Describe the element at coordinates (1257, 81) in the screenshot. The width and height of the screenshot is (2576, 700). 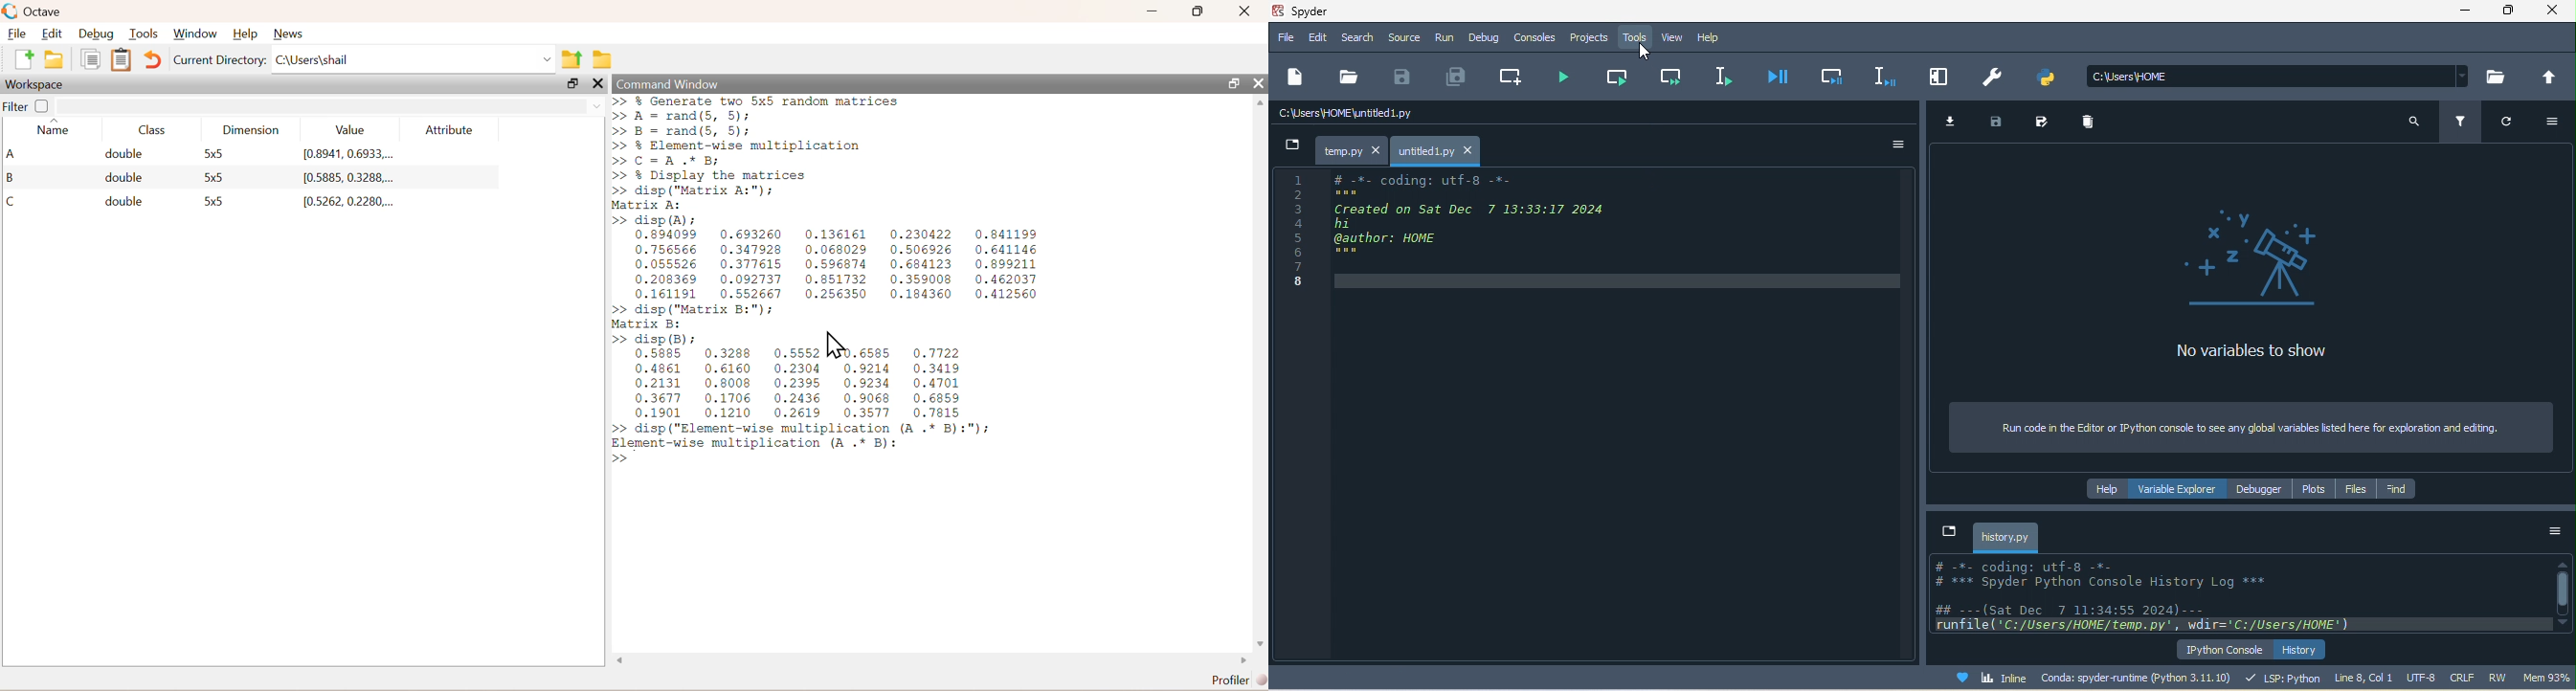
I see `Close` at that location.